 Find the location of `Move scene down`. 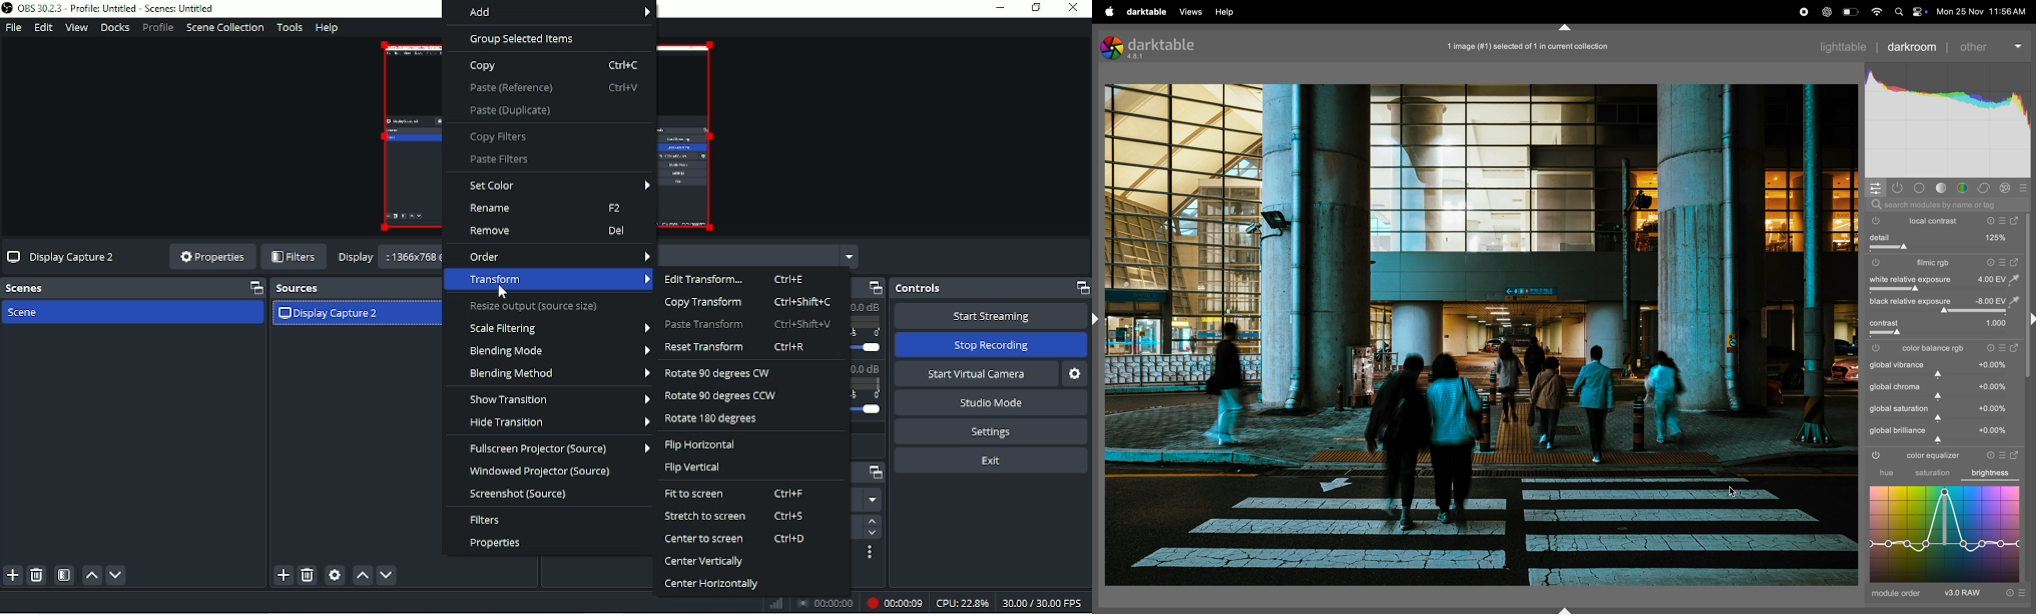

Move scene down is located at coordinates (116, 576).